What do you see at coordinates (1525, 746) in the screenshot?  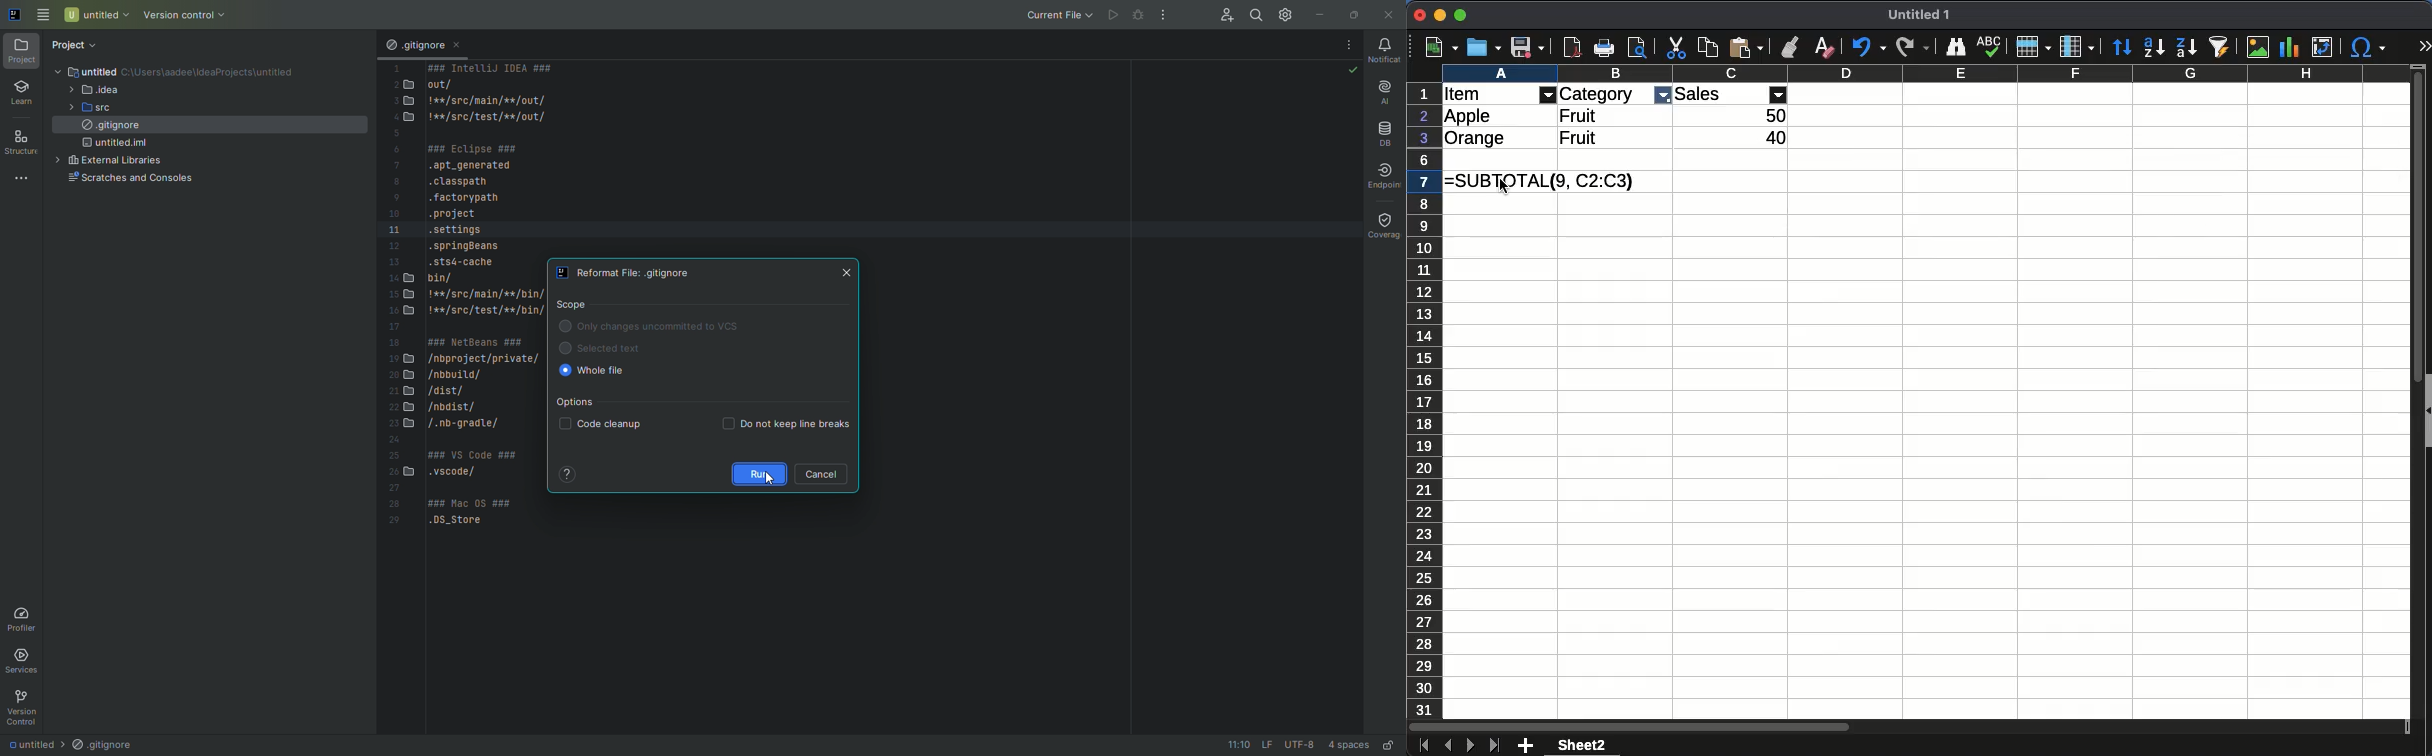 I see `add` at bounding box center [1525, 746].